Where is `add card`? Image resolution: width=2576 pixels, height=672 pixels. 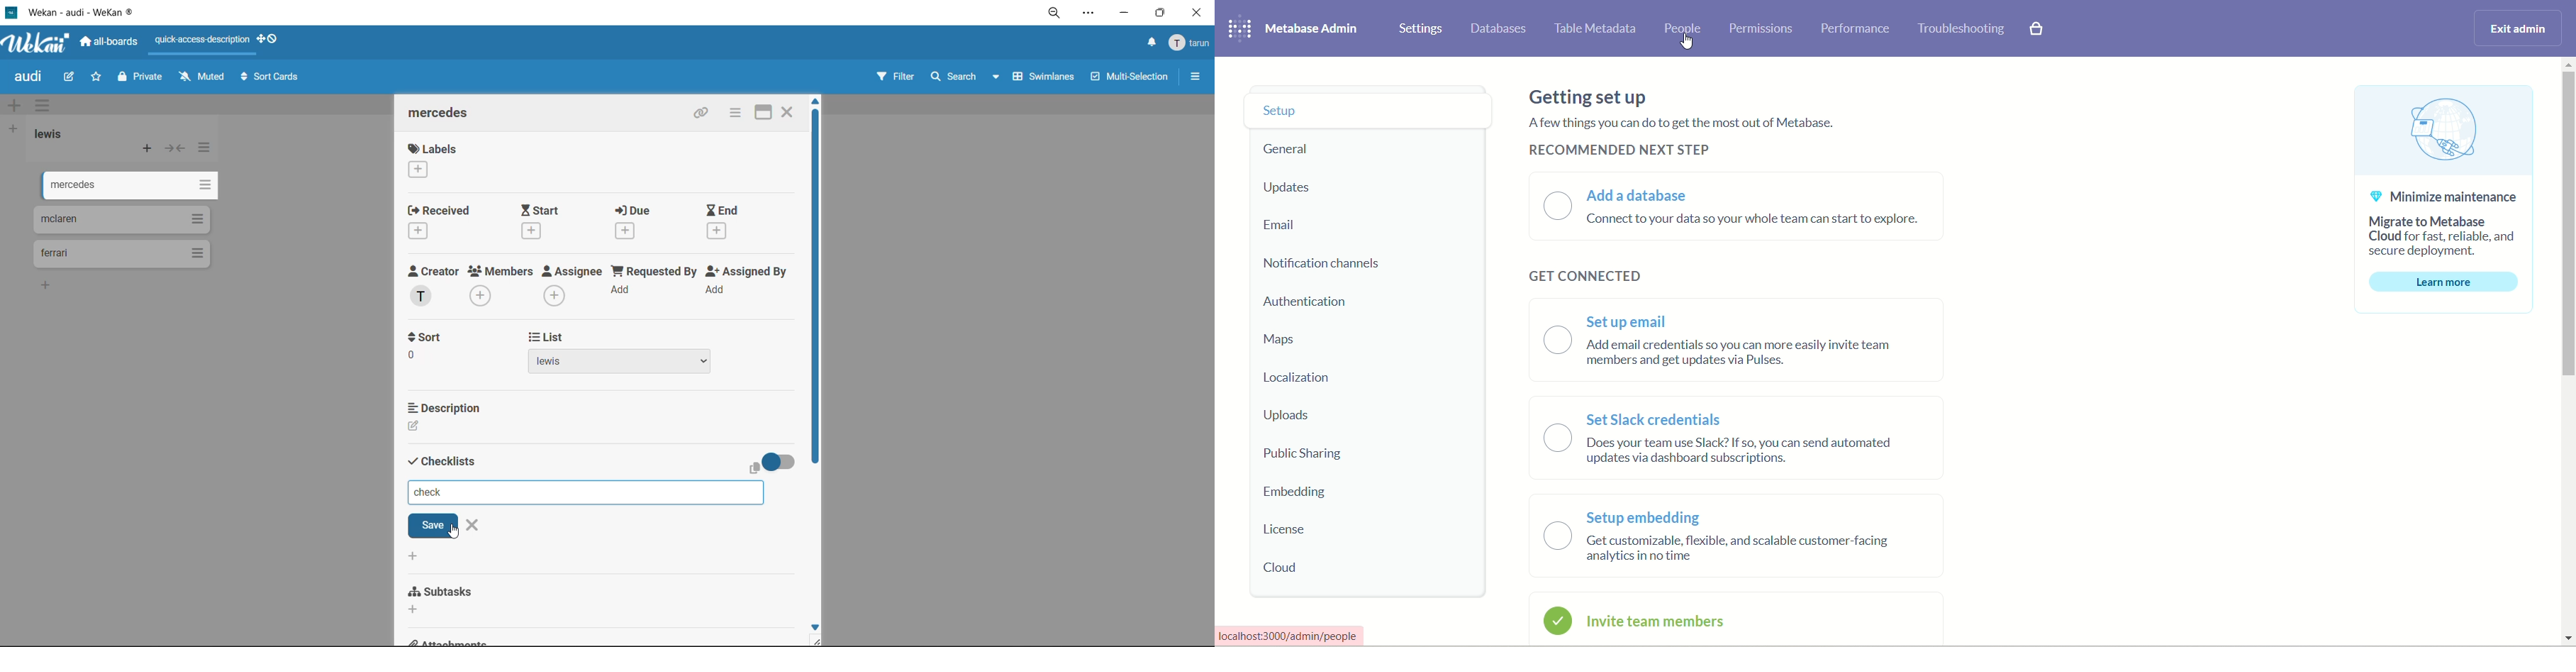
add card is located at coordinates (148, 151).